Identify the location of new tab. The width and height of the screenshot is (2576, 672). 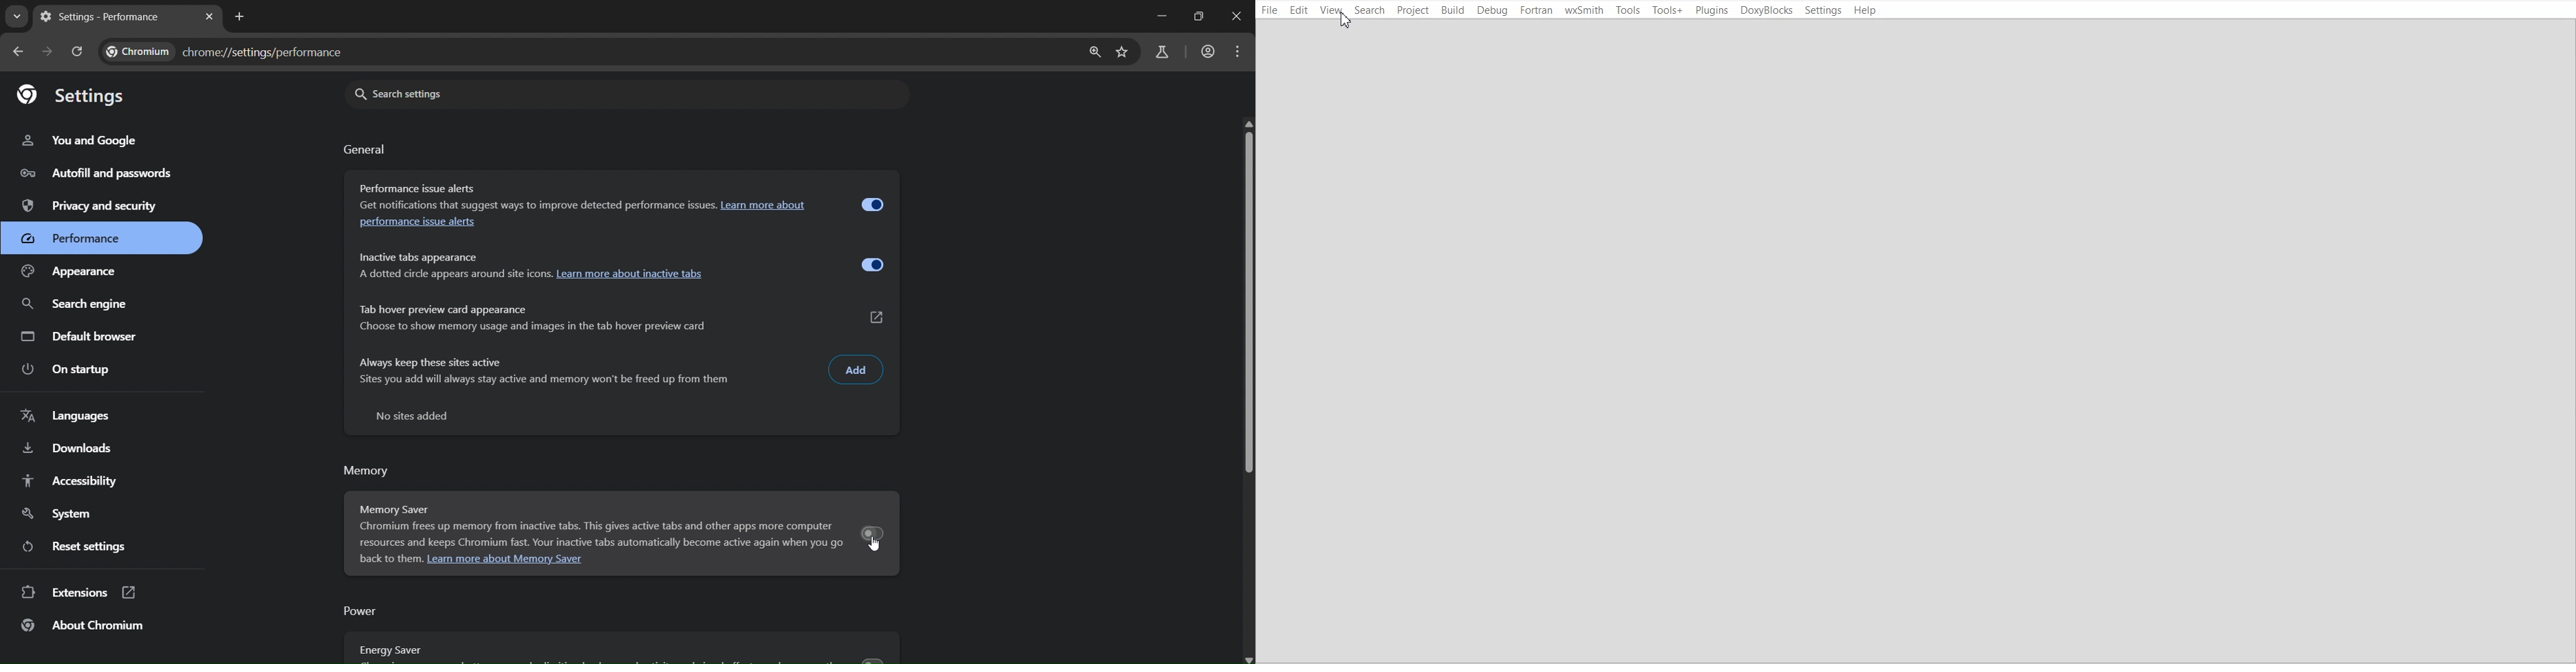
(239, 16).